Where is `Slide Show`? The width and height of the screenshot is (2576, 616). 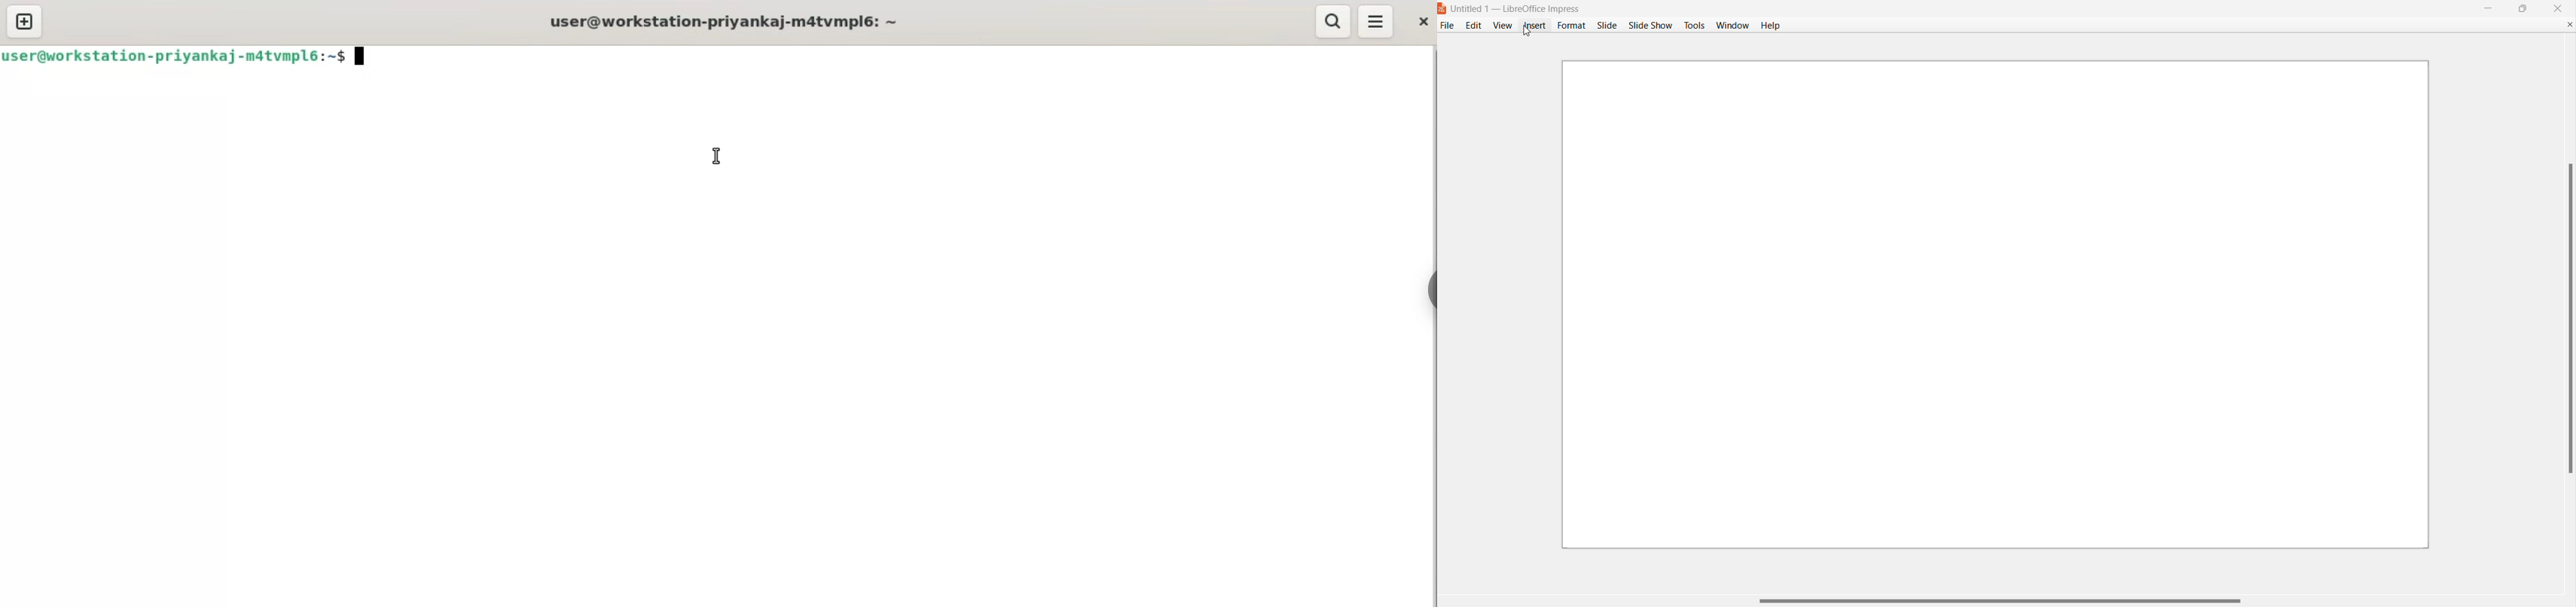
Slide Show is located at coordinates (1651, 26).